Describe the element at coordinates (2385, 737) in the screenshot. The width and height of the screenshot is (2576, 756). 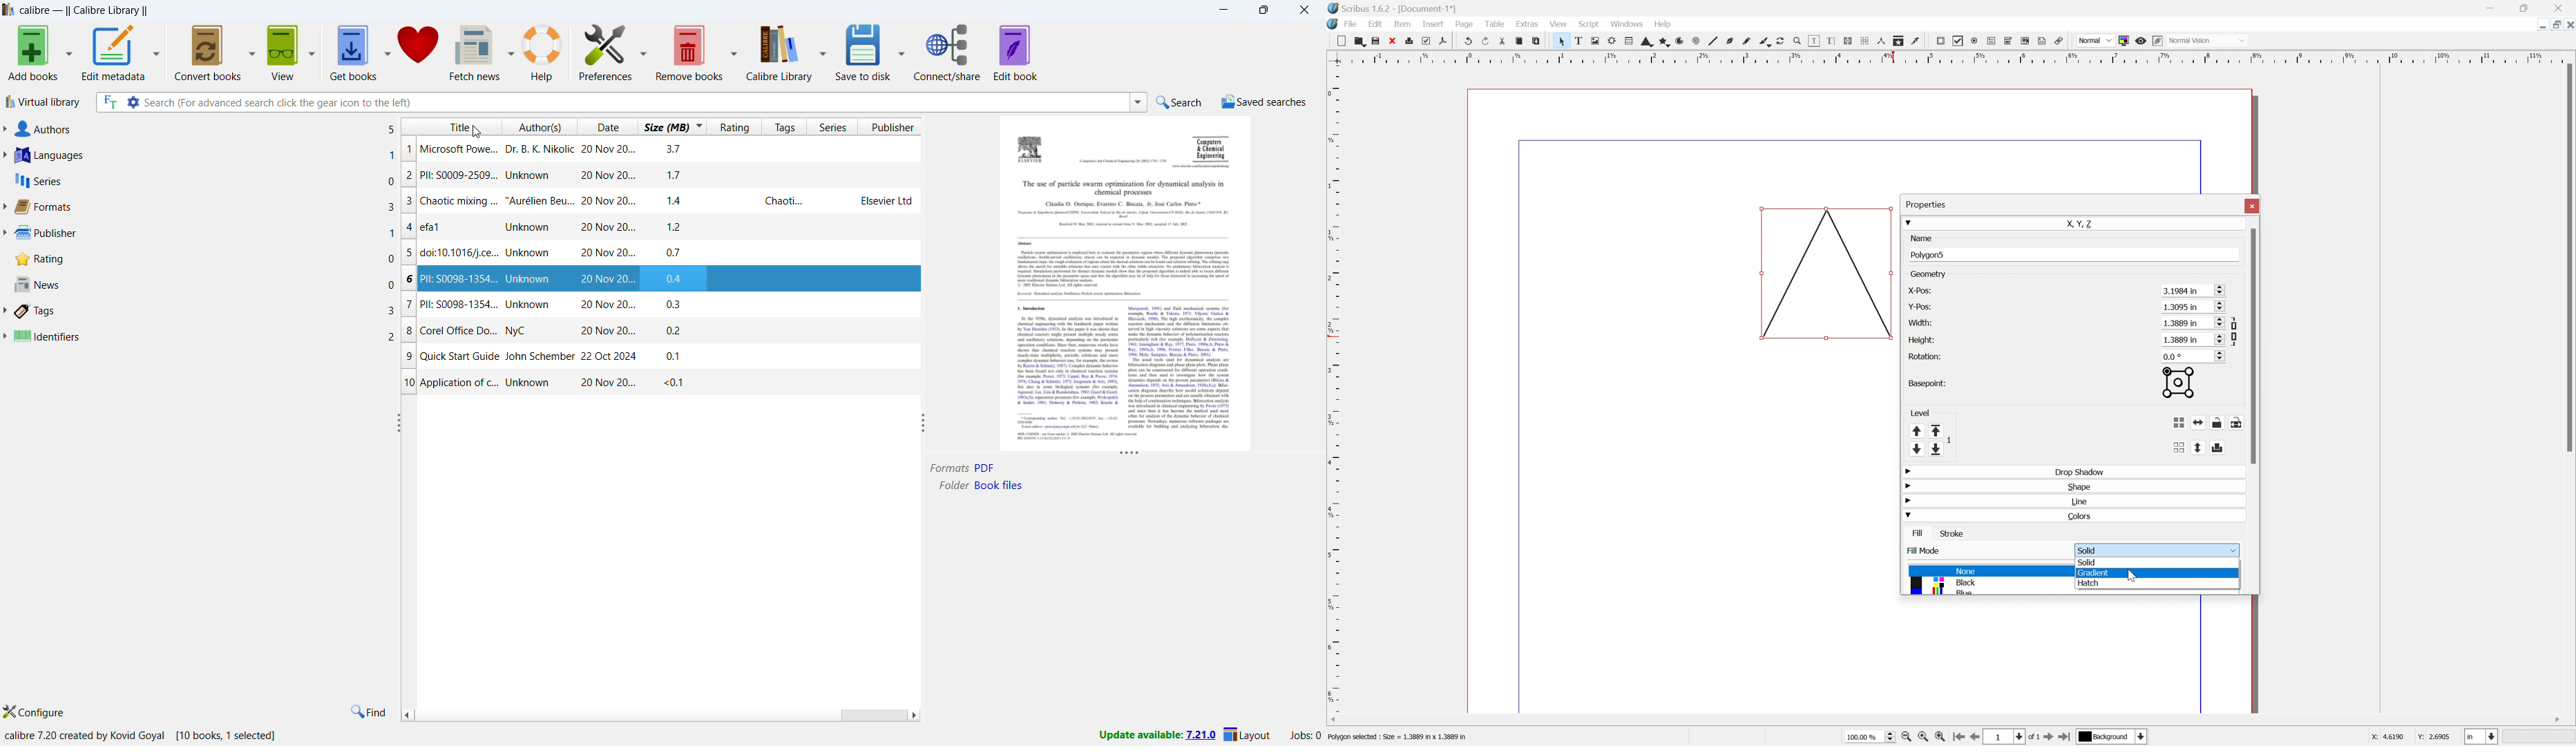
I see `X: 3.2063` at that location.